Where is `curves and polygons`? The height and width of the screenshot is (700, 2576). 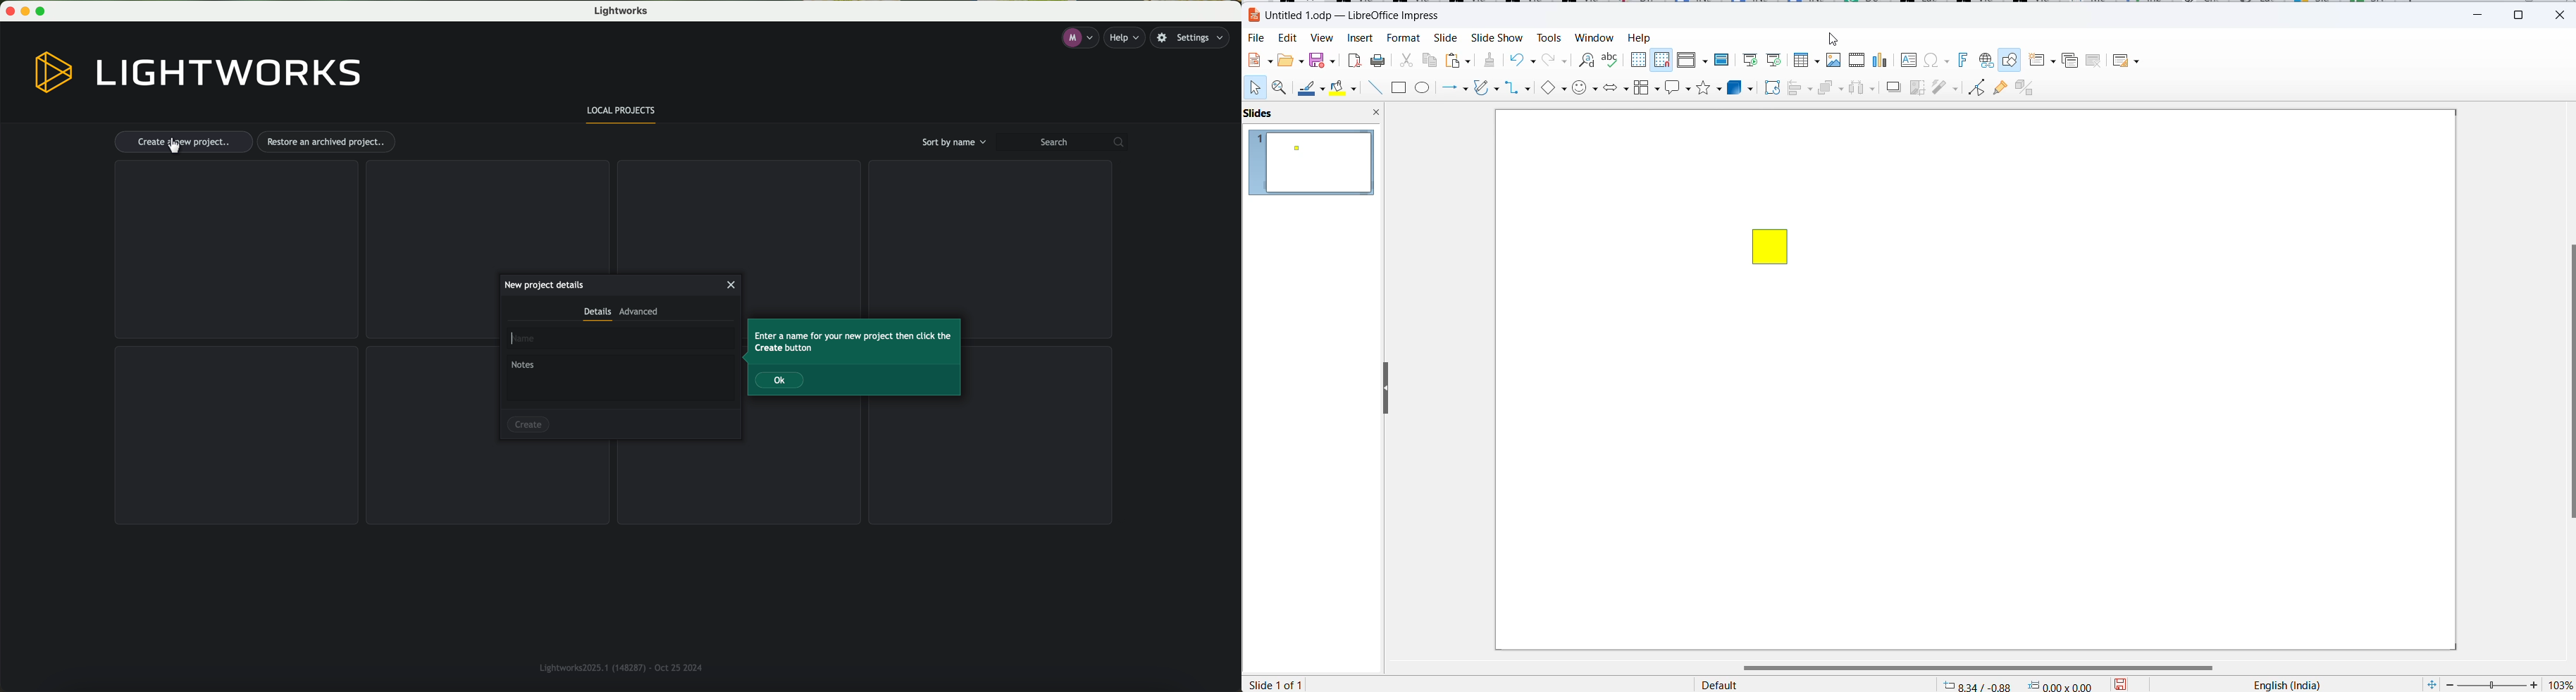
curves and polygons is located at coordinates (1485, 89).